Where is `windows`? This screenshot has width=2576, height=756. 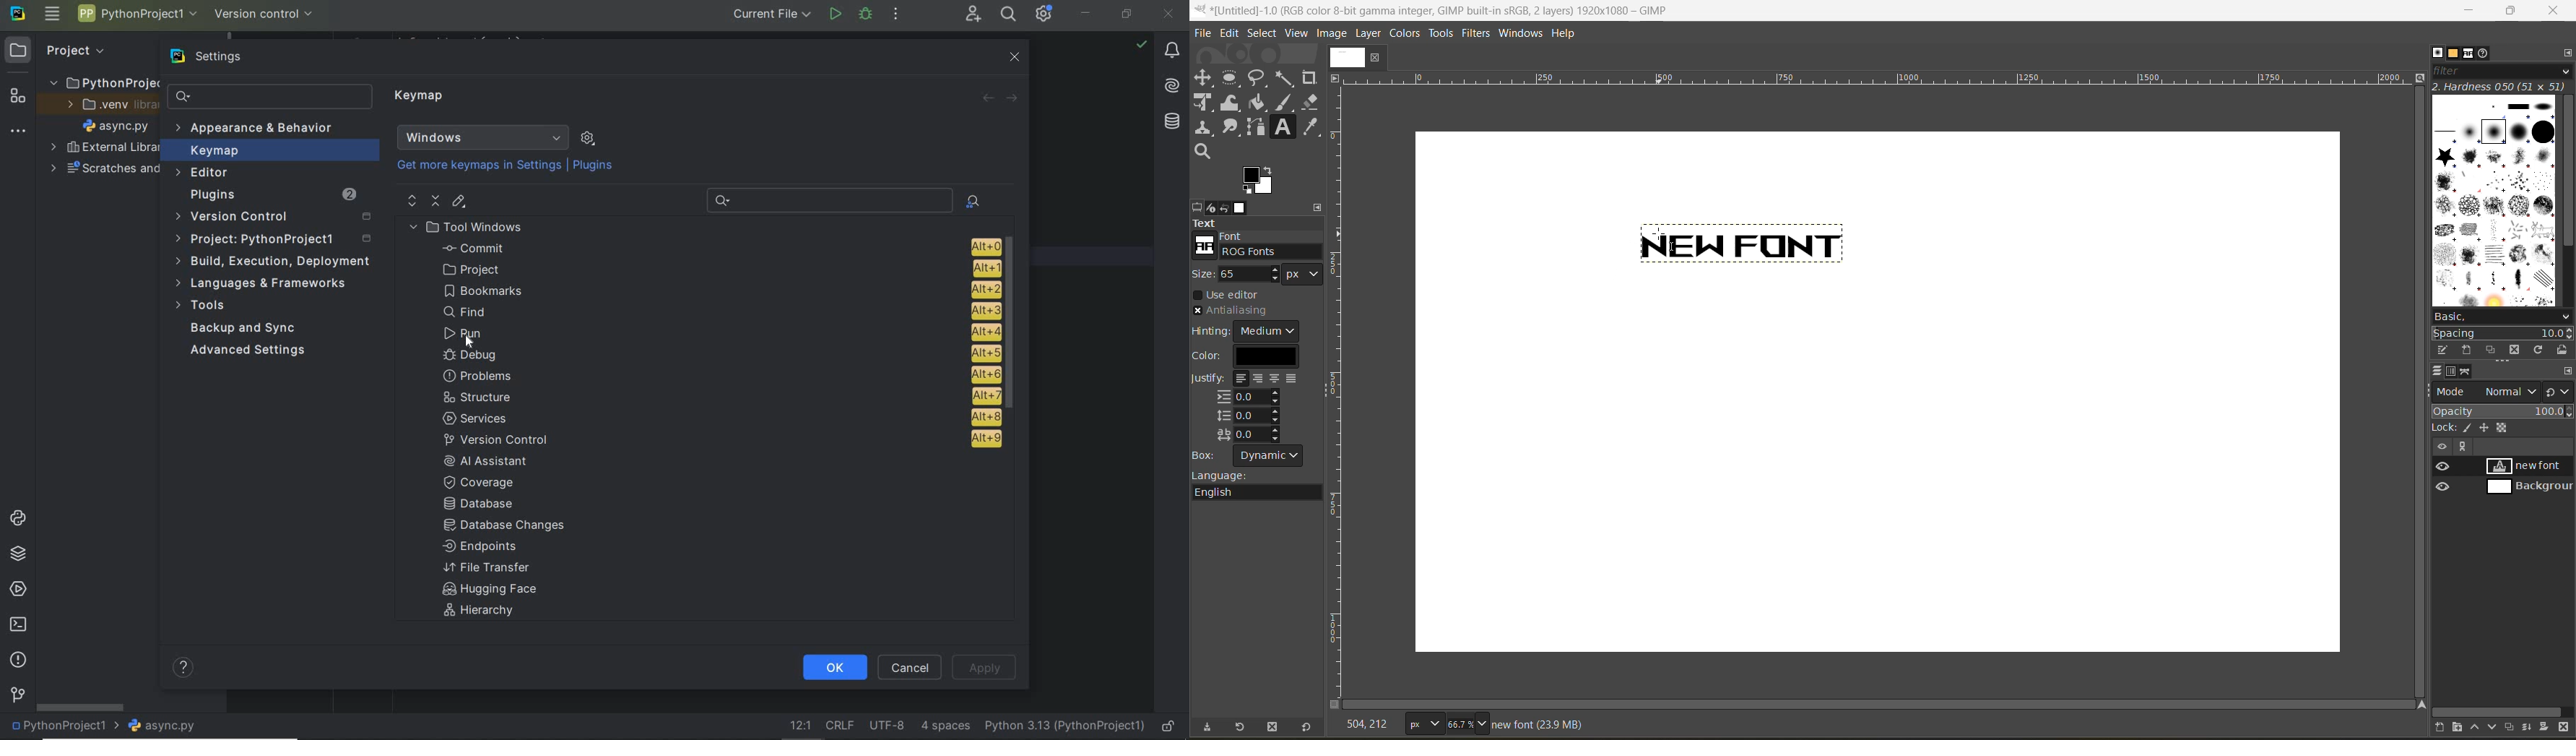
windows is located at coordinates (1519, 35).